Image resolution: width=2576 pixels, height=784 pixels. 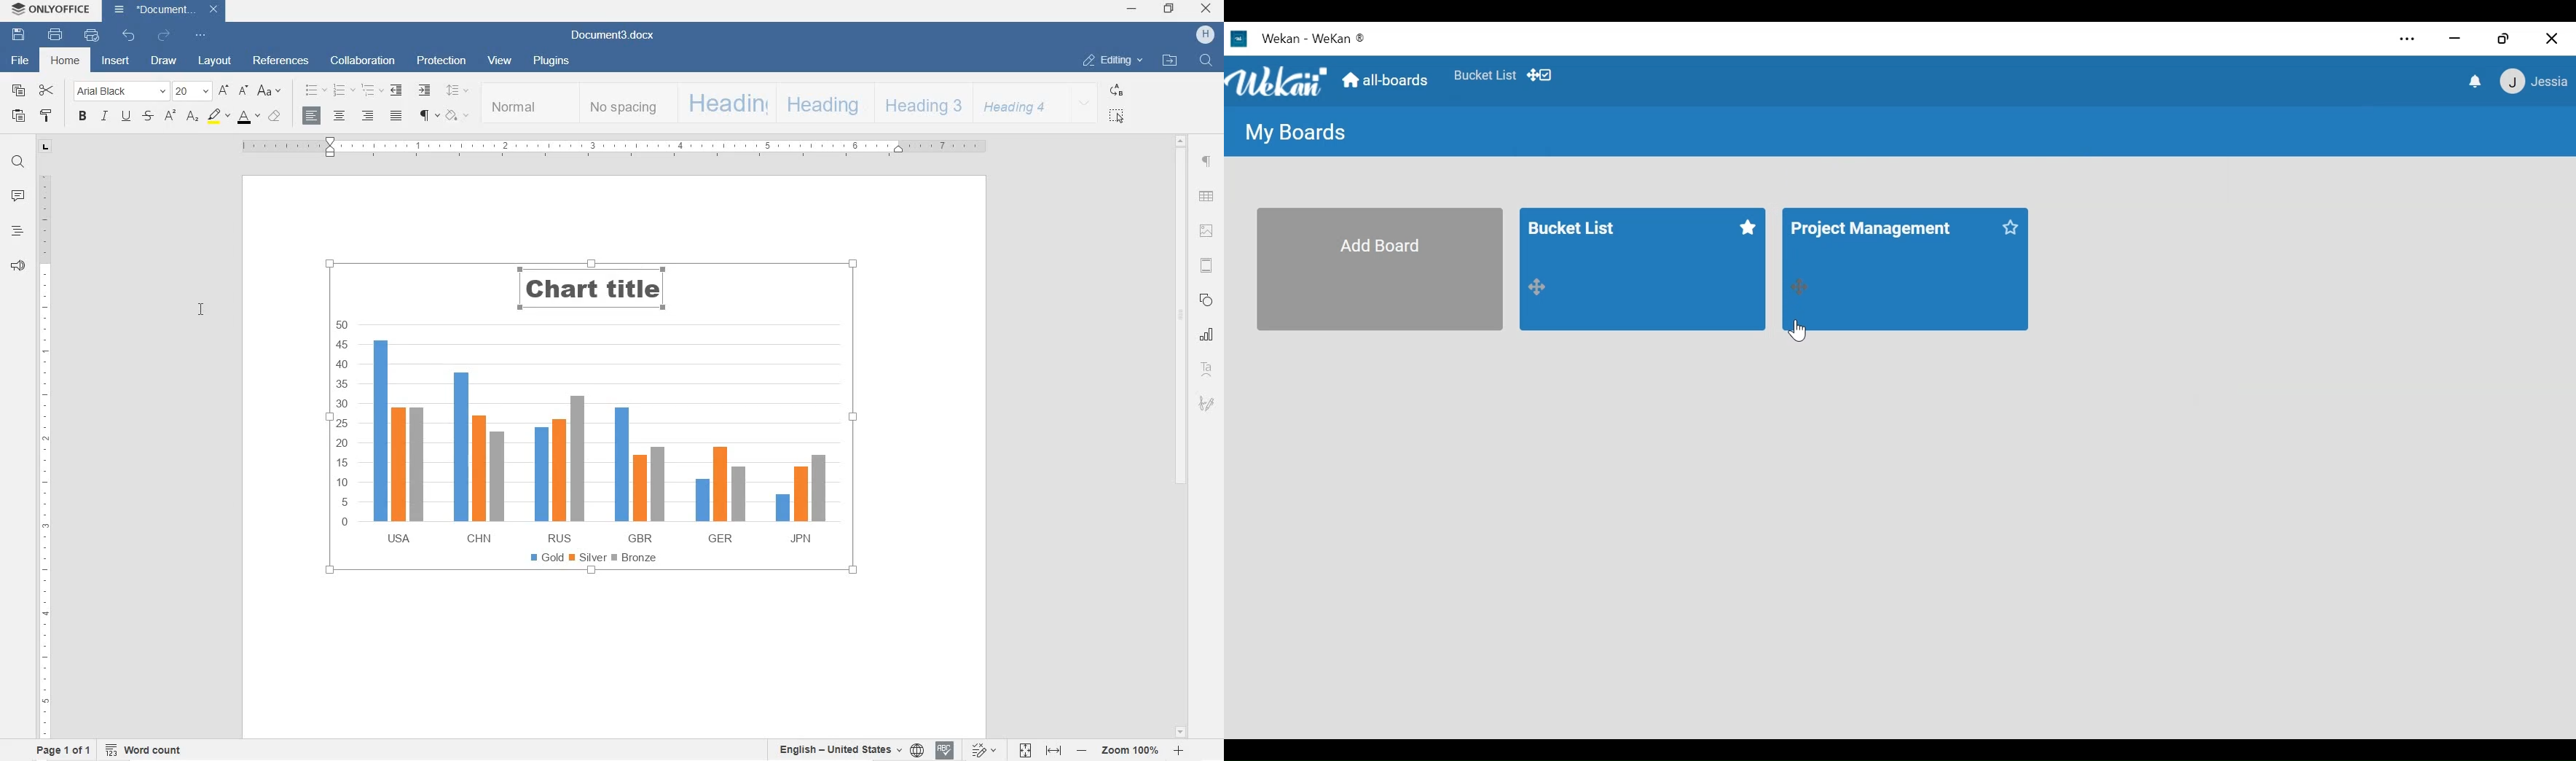 What do you see at coordinates (1208, 9) in the screenshot?
I see `CLOSE` at bounding box center [1208, 9].